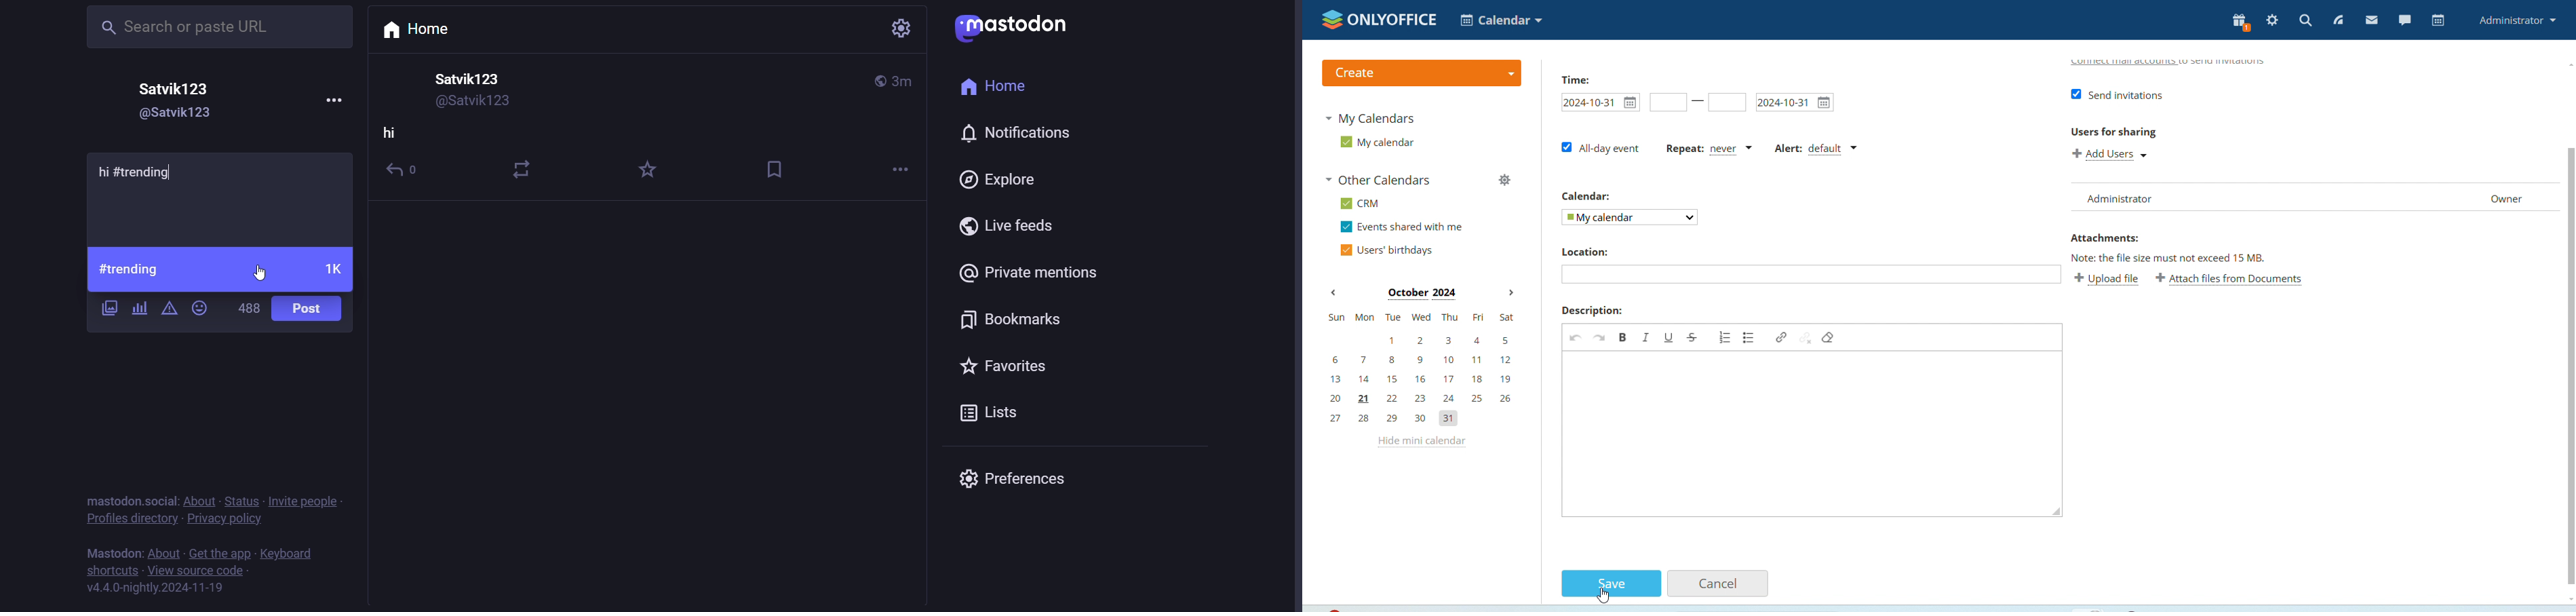 The image size is (2576, 616). I want to click on status, so click(241, 502).